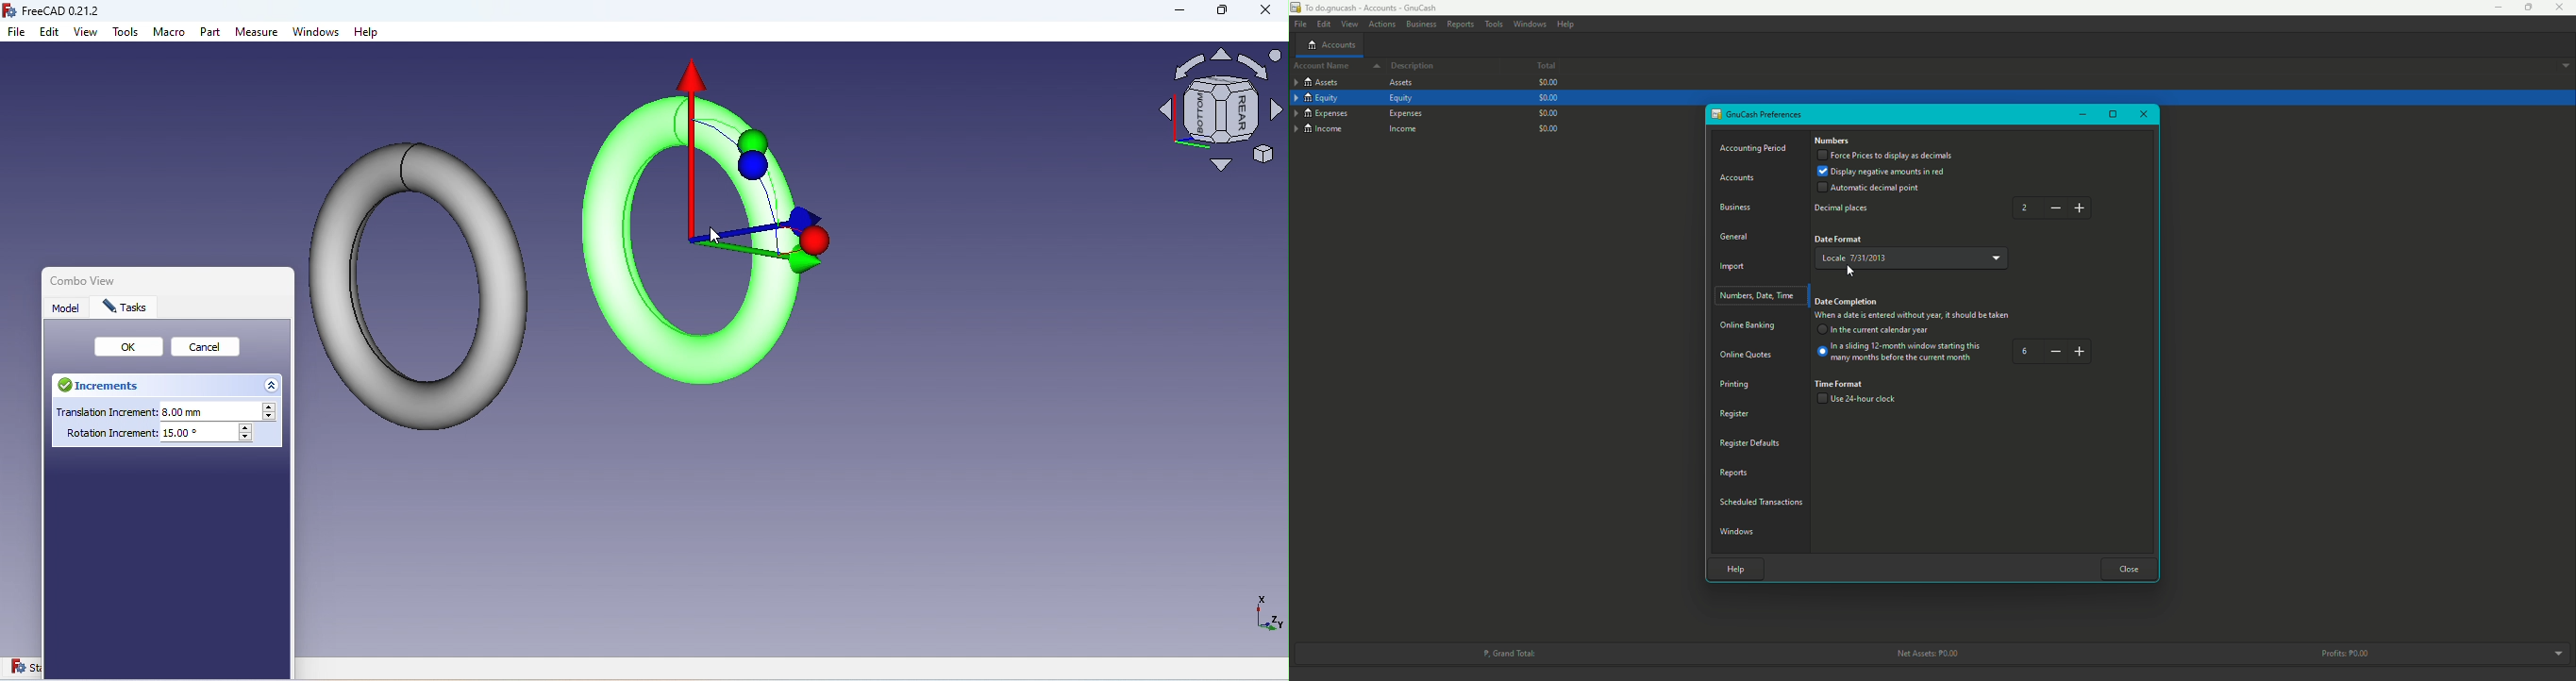 This screenshot has width=2576, height=700. I want to click on Minimize, so click(1171, 13).